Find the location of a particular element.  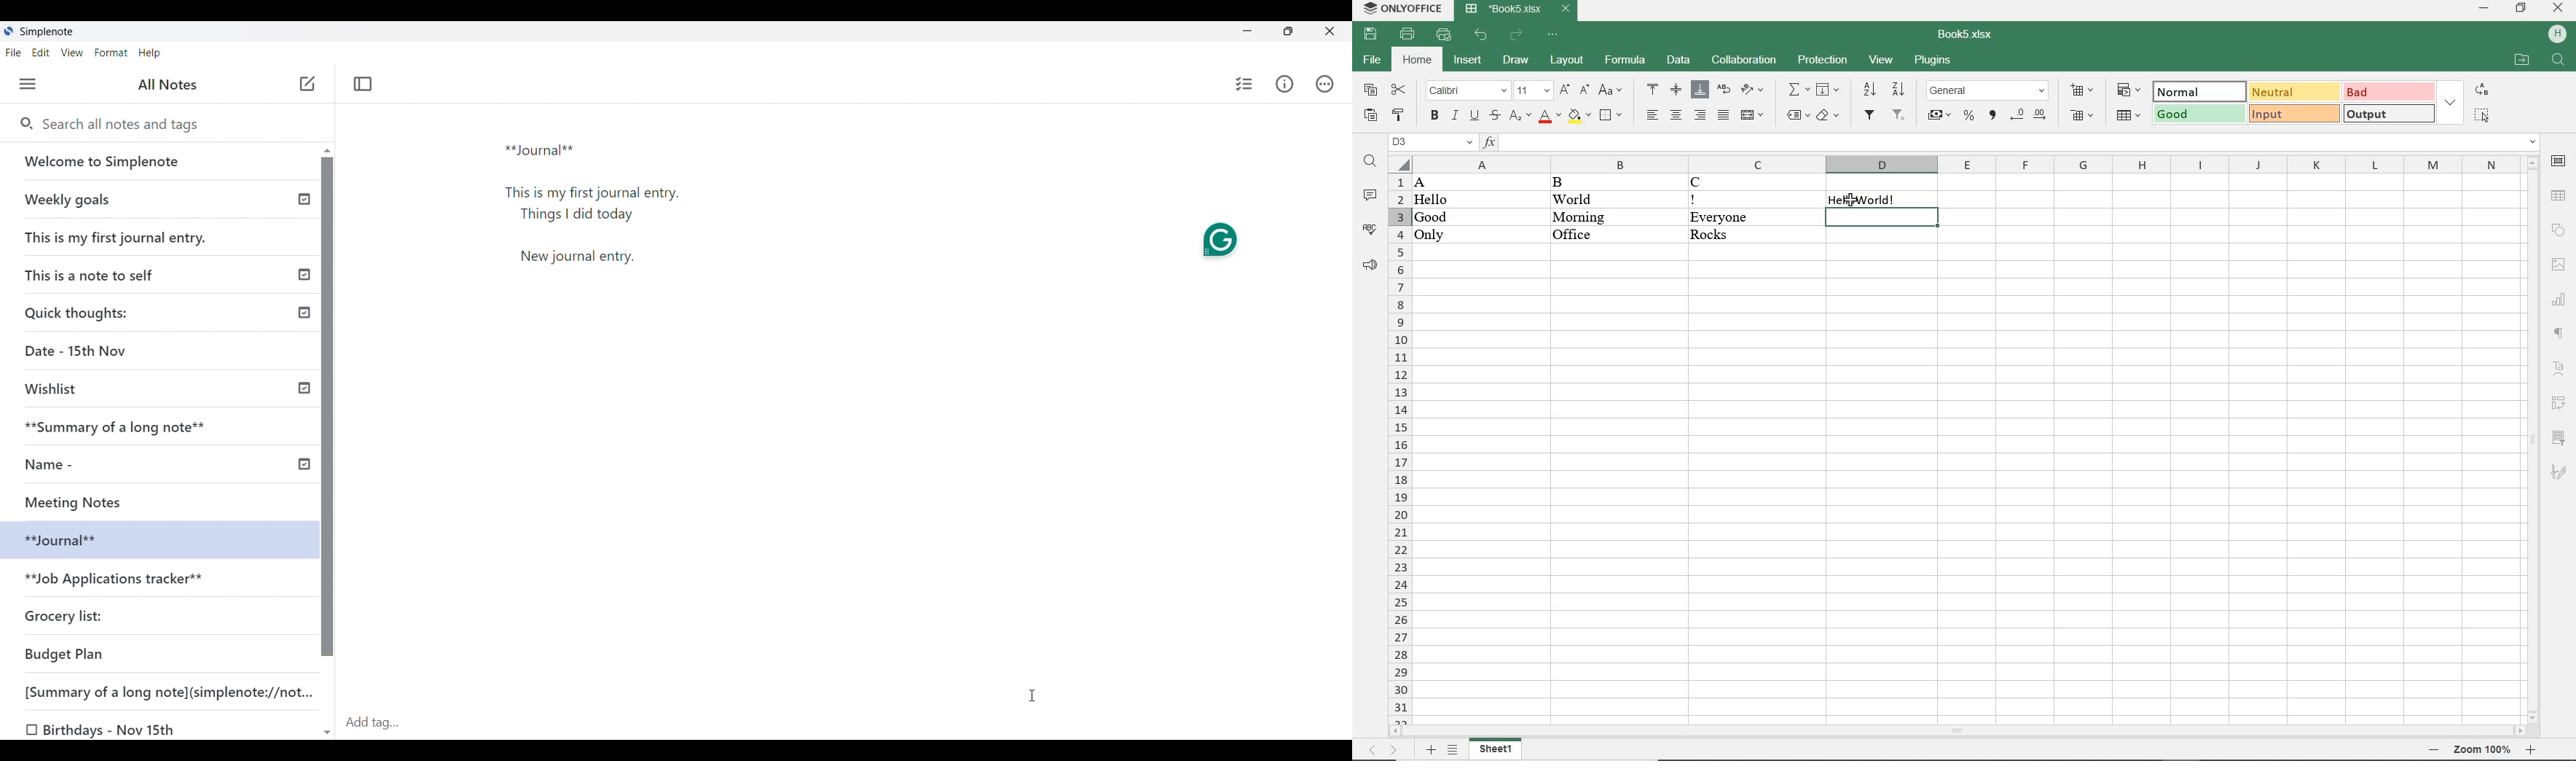

Insert checklist is located at coordinates (1245, 84).